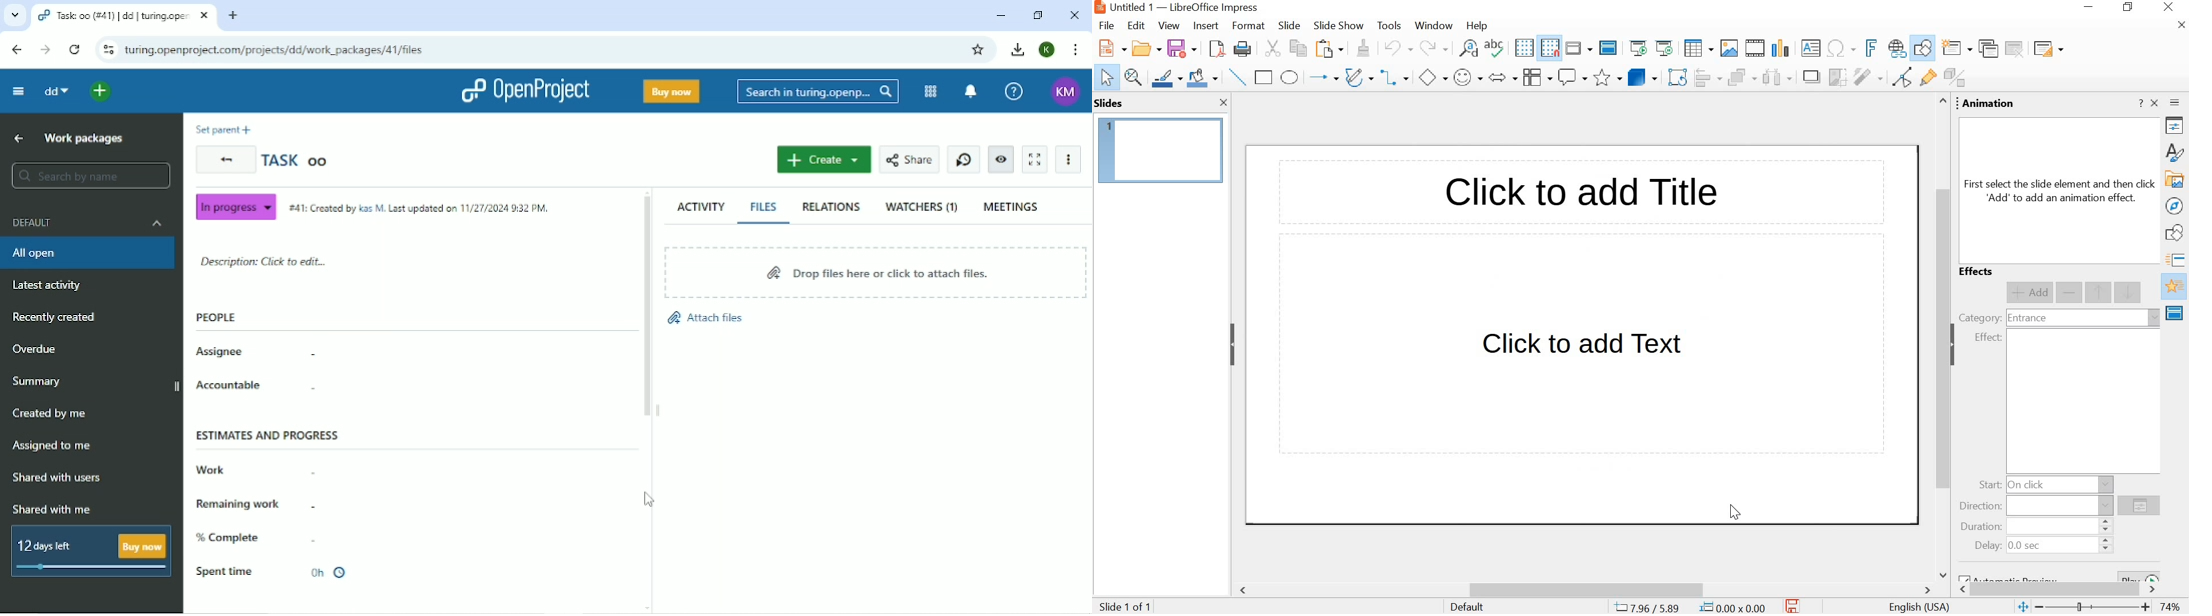 The height and width of the screenshot is (616, 2212). I want to click on 0.0 sec, so click(2026, 547).